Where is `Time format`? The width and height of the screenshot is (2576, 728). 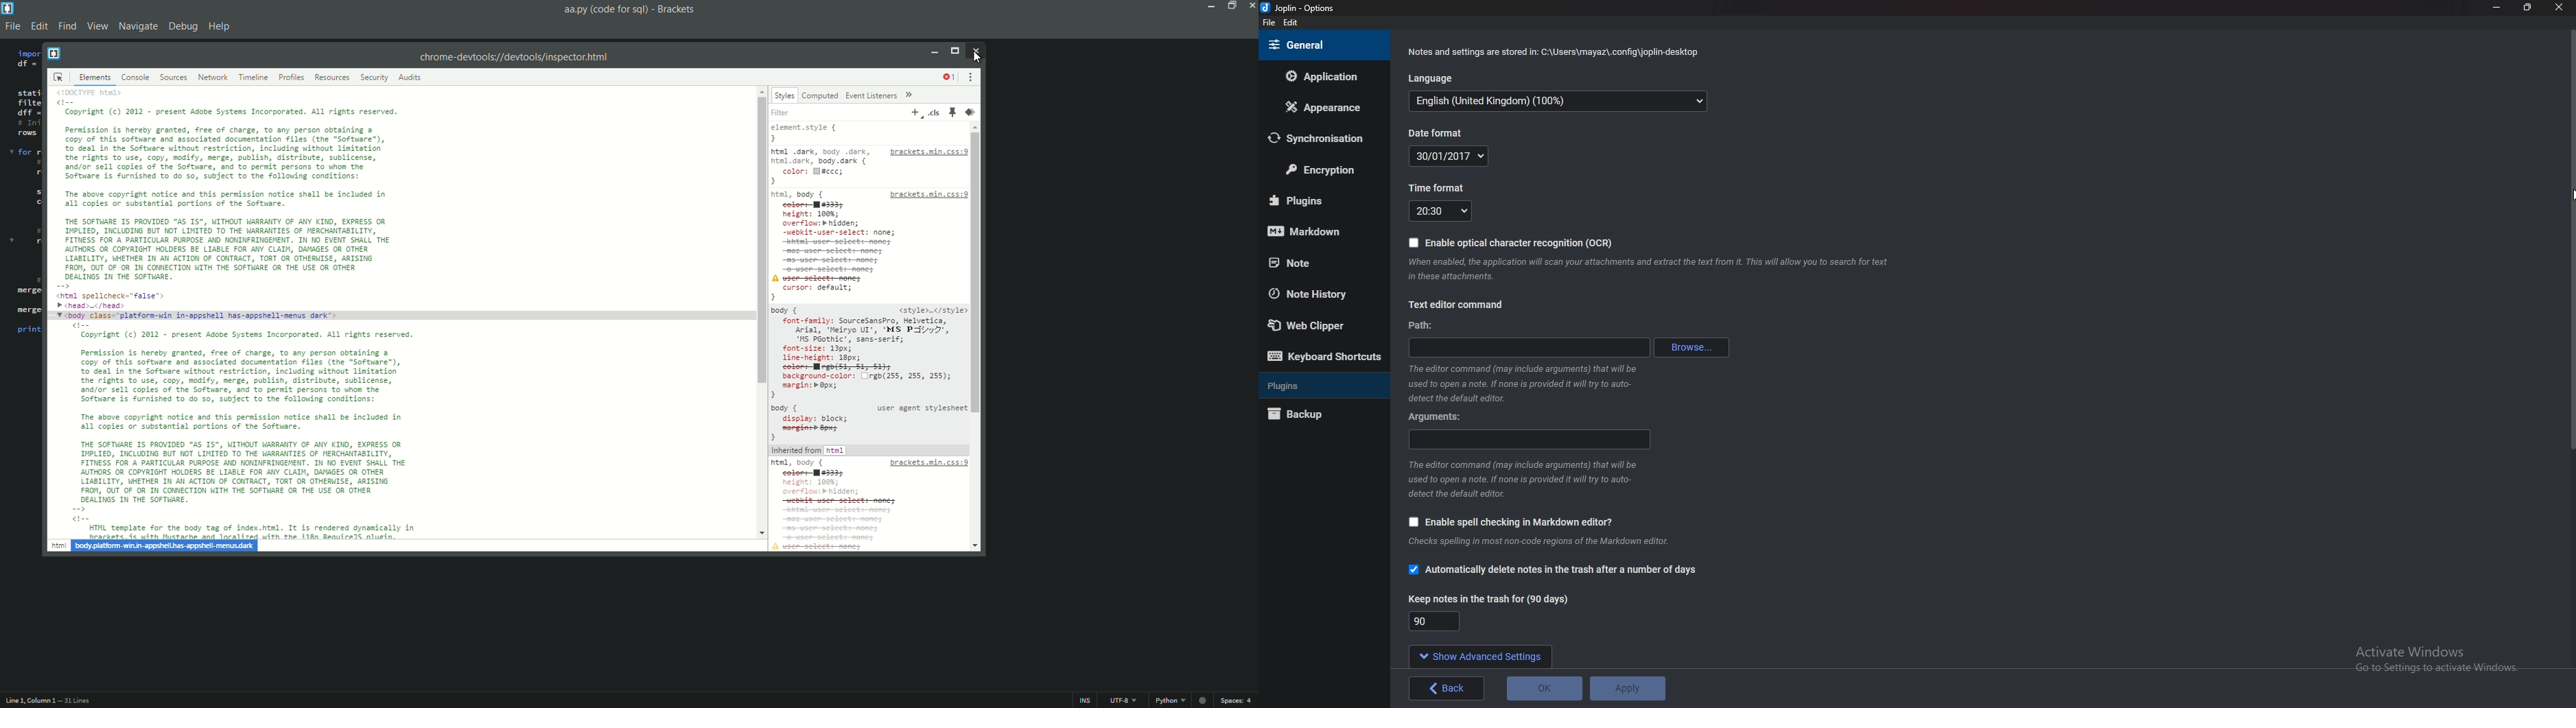 Time format is located at coordinates (1447, 187).